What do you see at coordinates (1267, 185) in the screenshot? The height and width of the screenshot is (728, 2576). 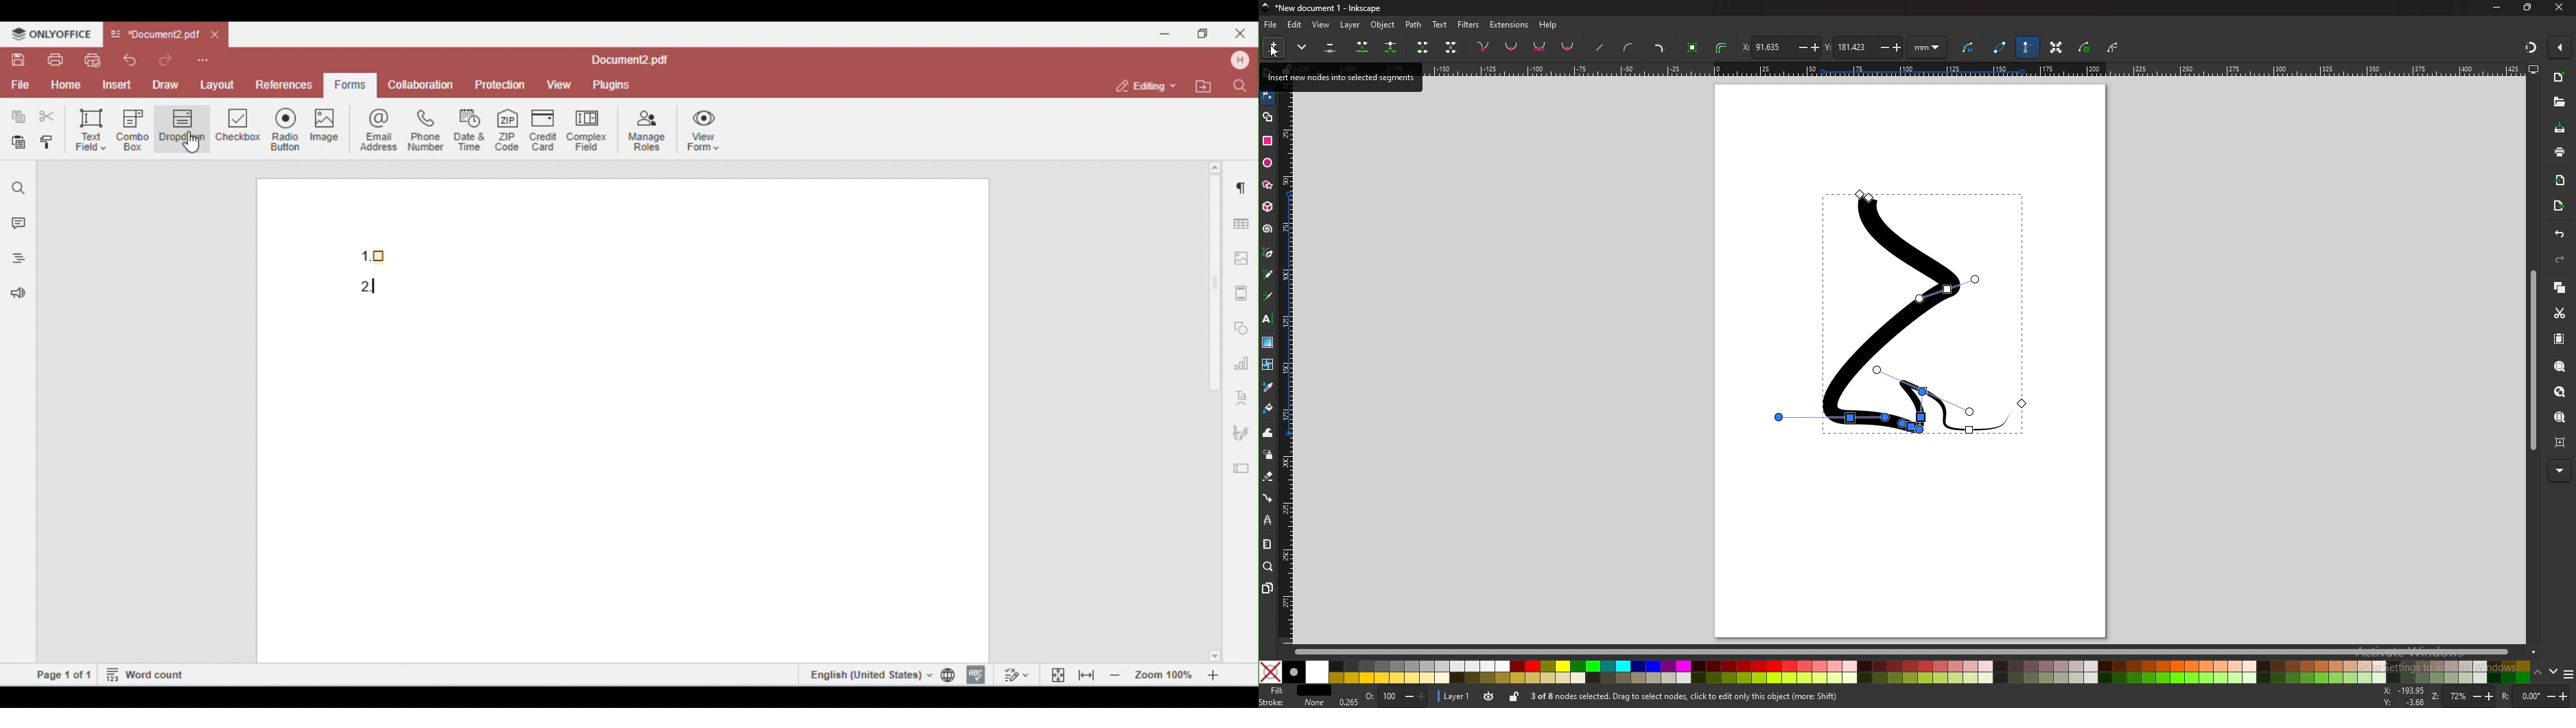 I see `stars and polygons` at bounding box center [1267, 185].